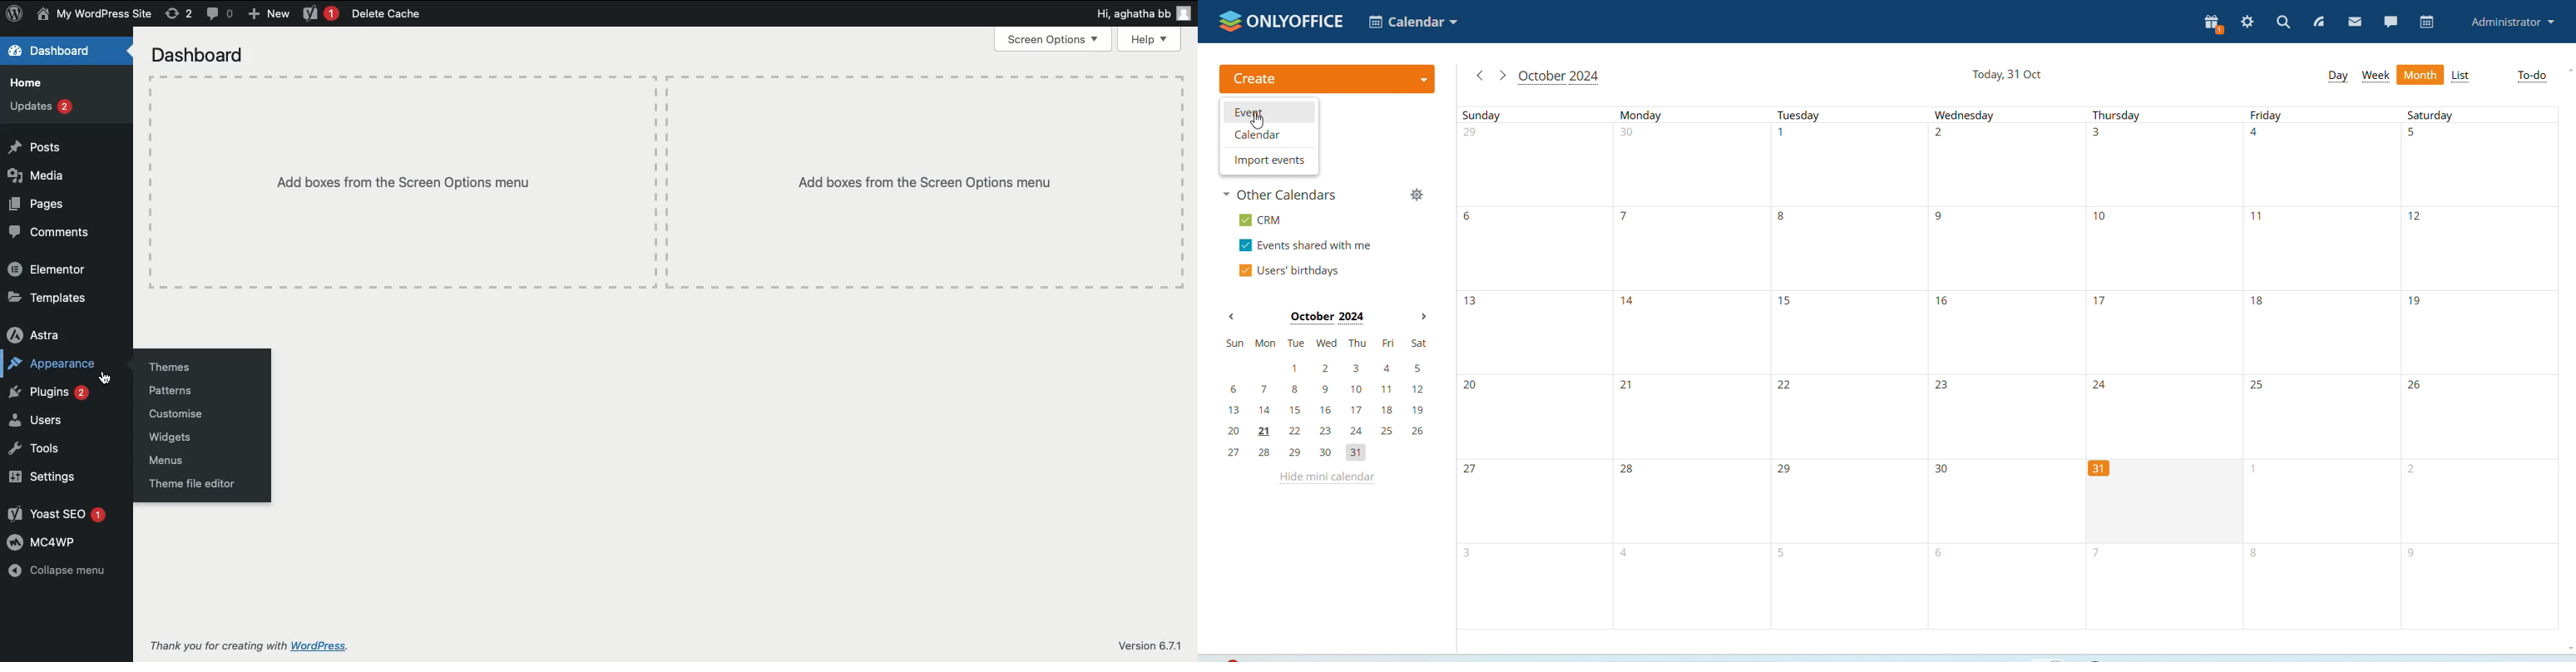 The width and height of the screenshot is (2576, 672). I want to click on Version 6.7.1, so click(1145, 641).